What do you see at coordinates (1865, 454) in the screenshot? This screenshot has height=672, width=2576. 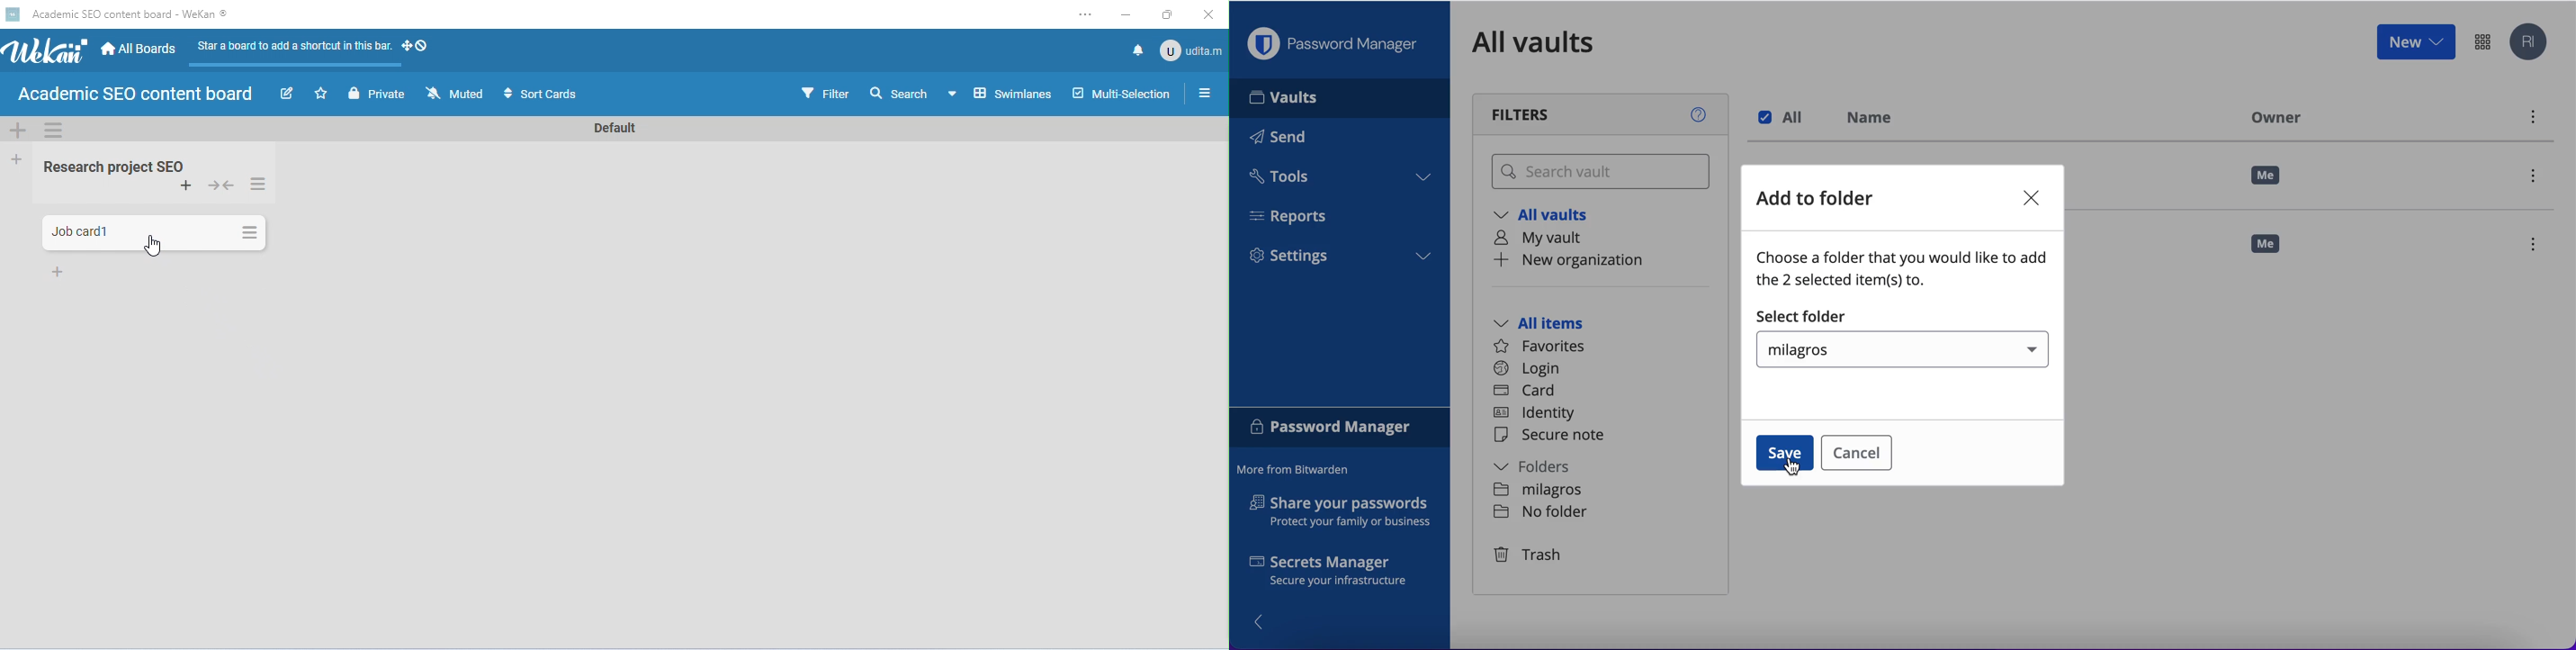 I see `cancel` at bounding box center [1865, 454].